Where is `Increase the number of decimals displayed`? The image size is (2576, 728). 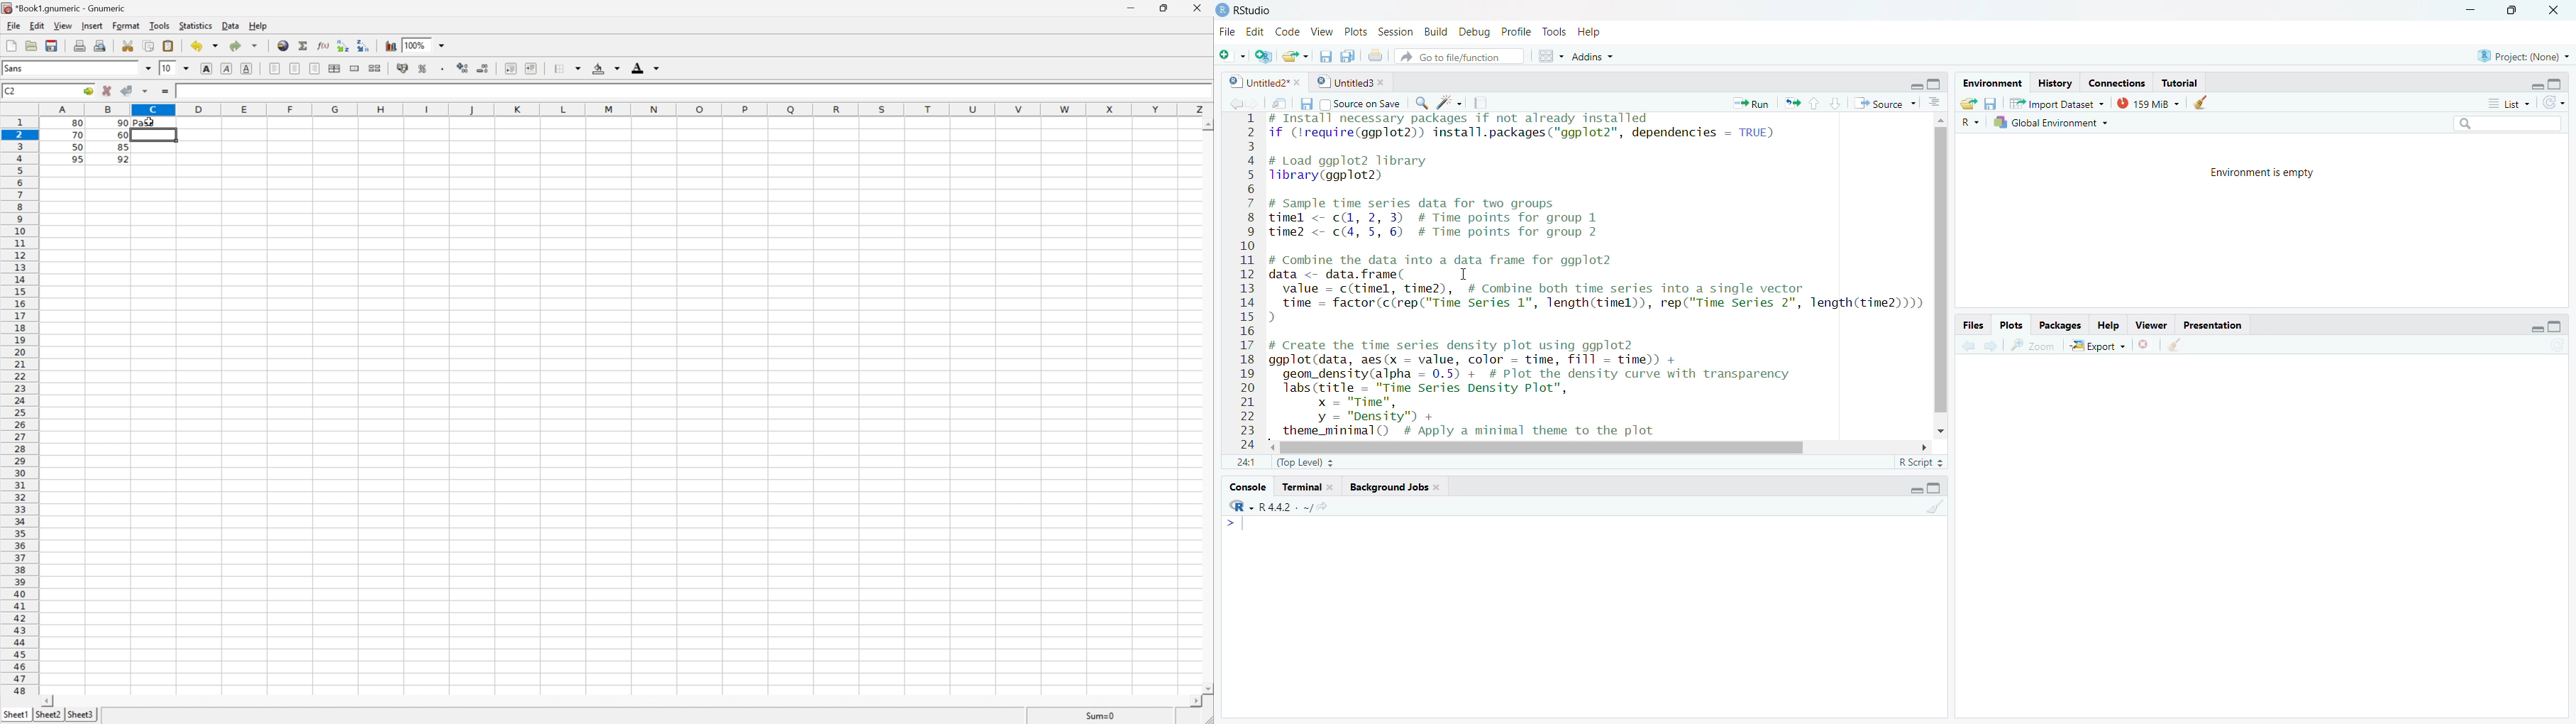 Increase the number of decimals displayed is located at coordinates (464, 68).